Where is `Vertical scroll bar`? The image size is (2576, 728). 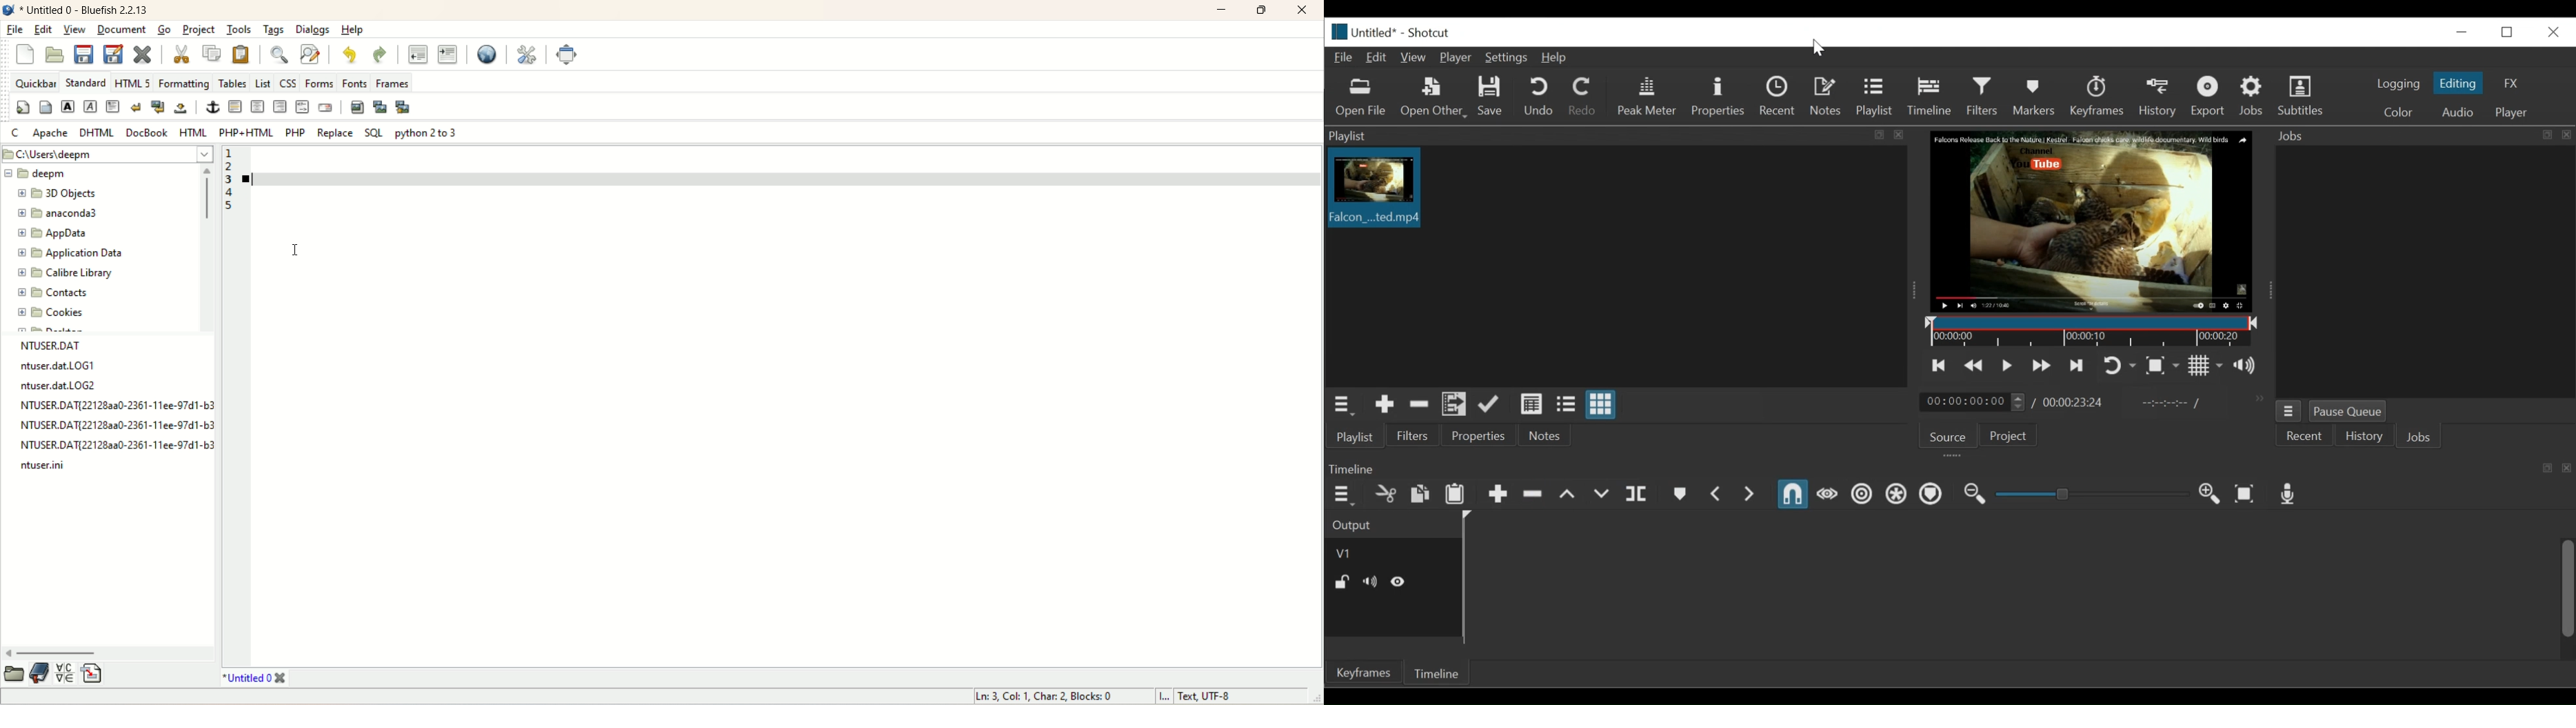 Vertical scroll bar is located at coordinates (2567, 588).